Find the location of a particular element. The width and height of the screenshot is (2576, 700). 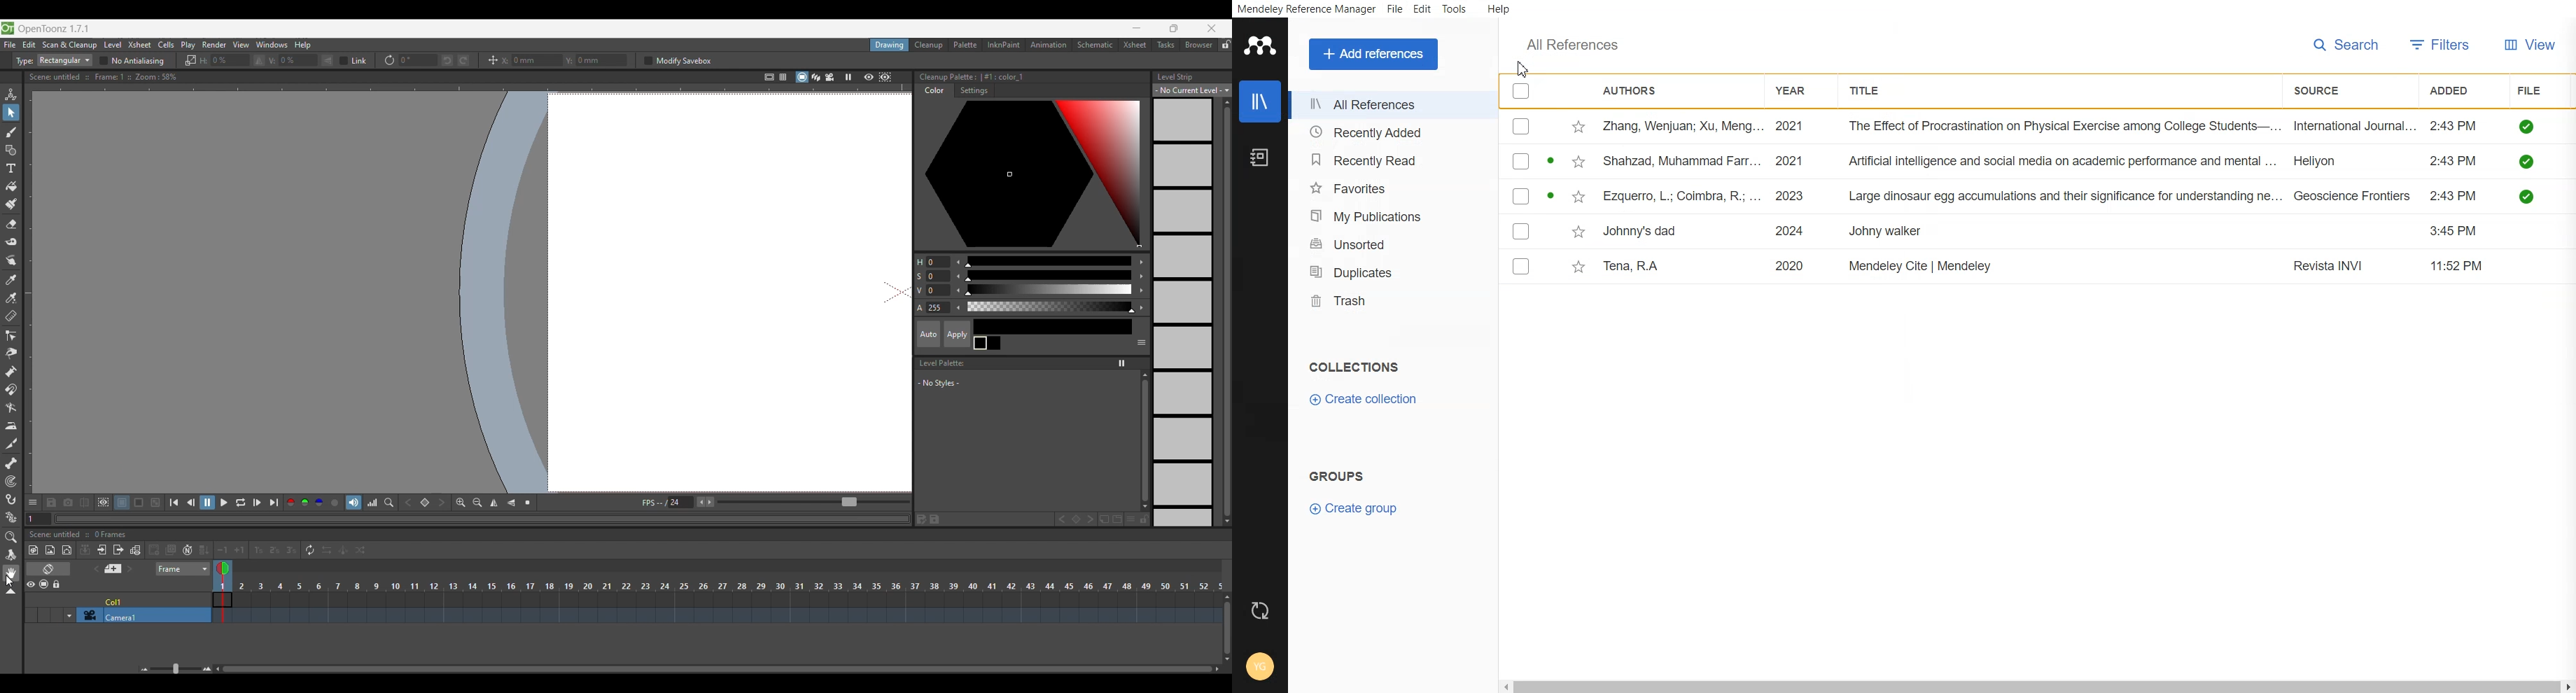

Flip vertically is located at coordinates (327, 60).